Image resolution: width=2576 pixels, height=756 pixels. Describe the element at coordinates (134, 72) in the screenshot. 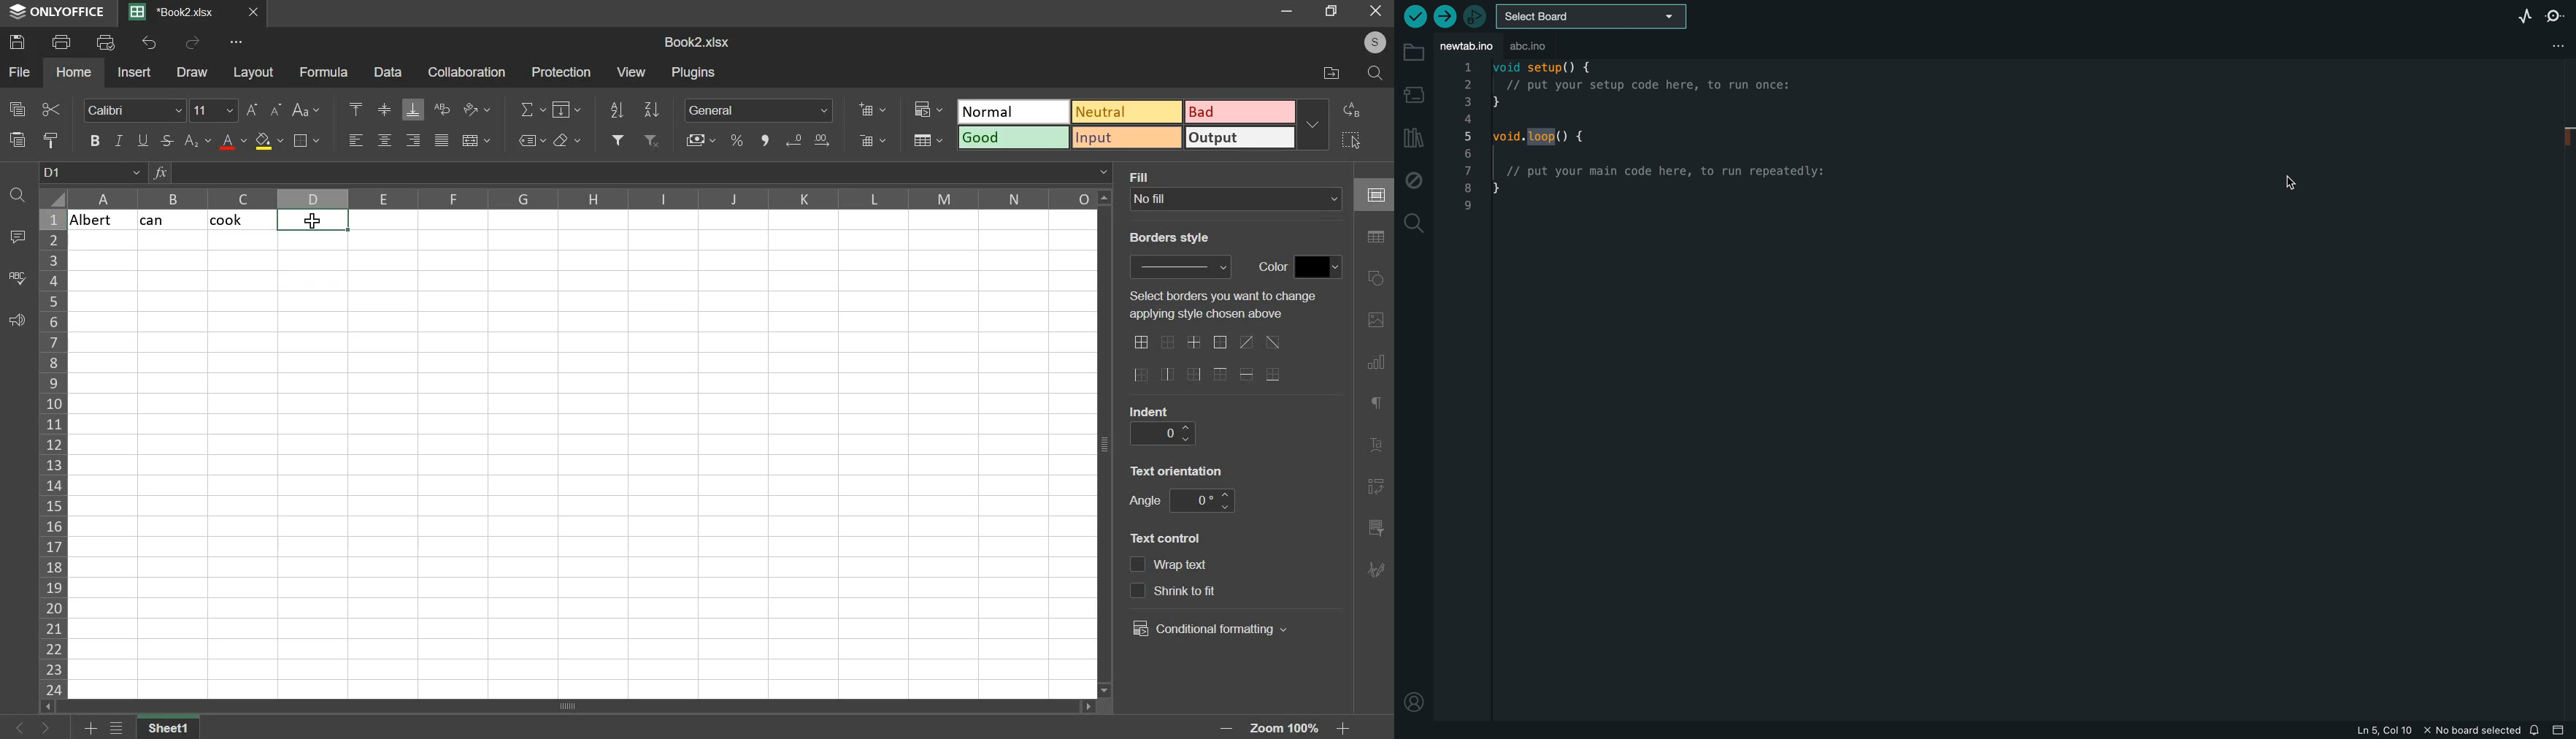

I see `insert` at that location.